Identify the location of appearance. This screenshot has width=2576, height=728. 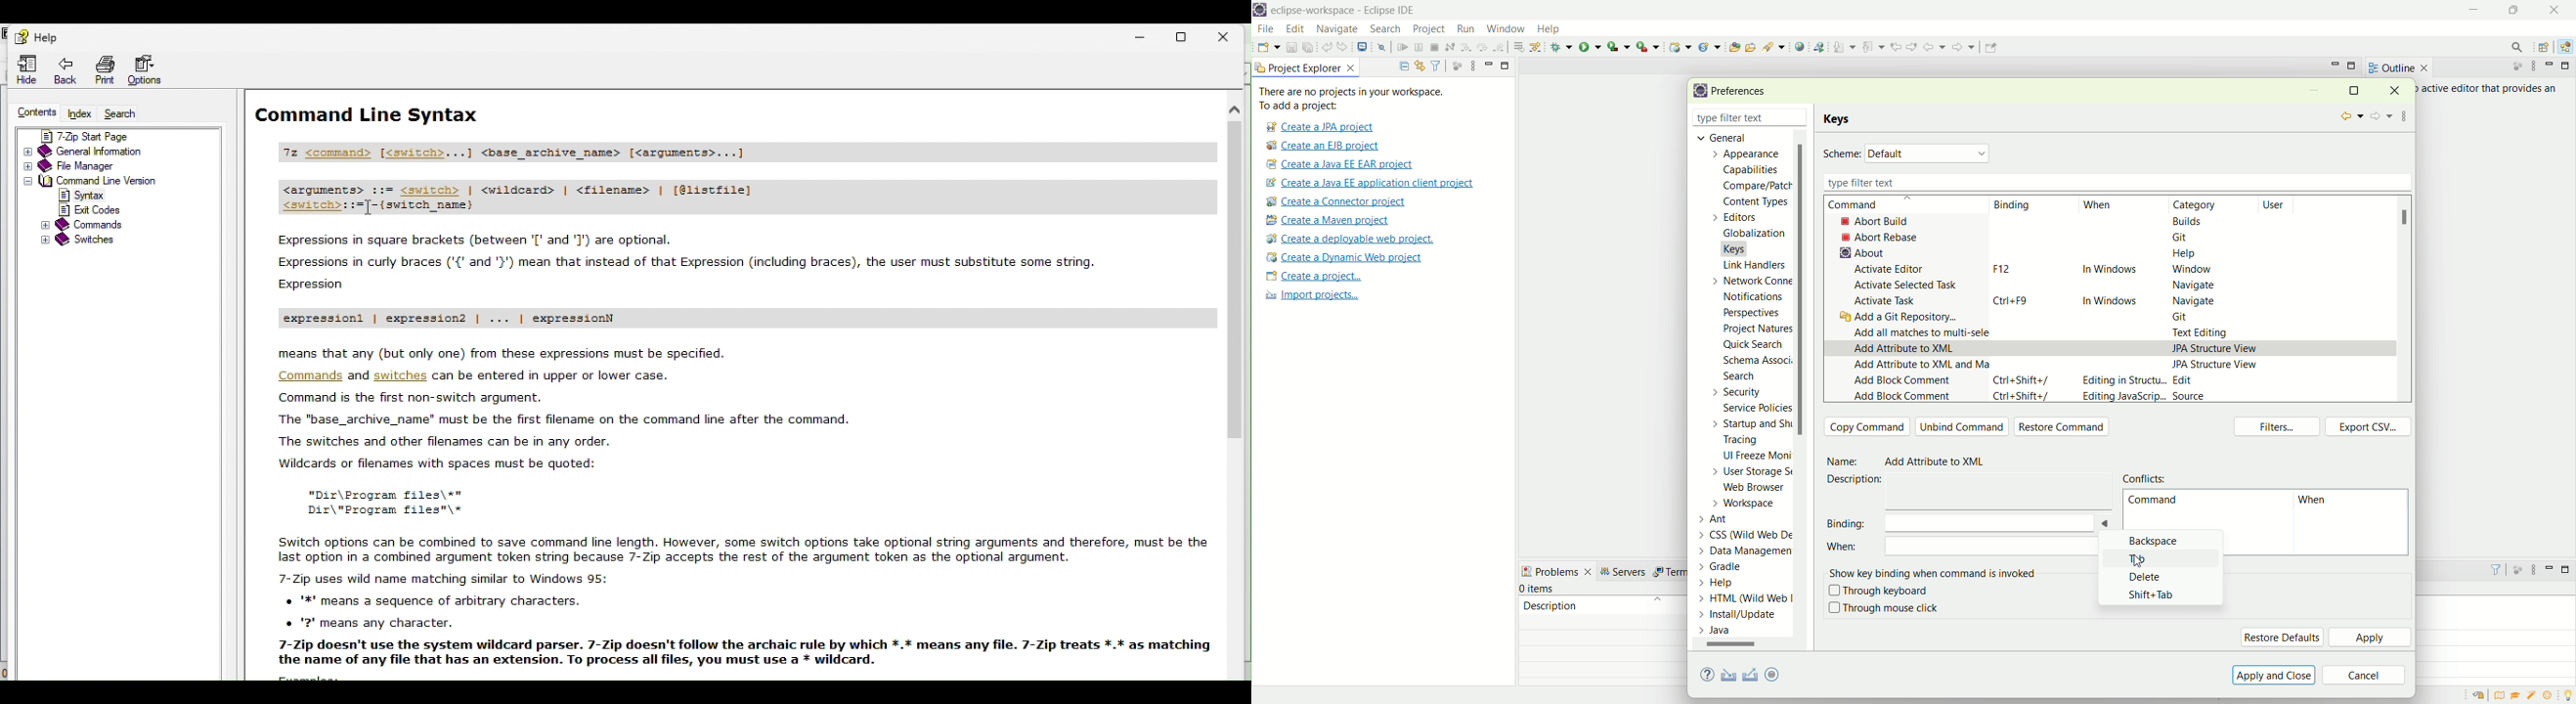
(1750, 155).